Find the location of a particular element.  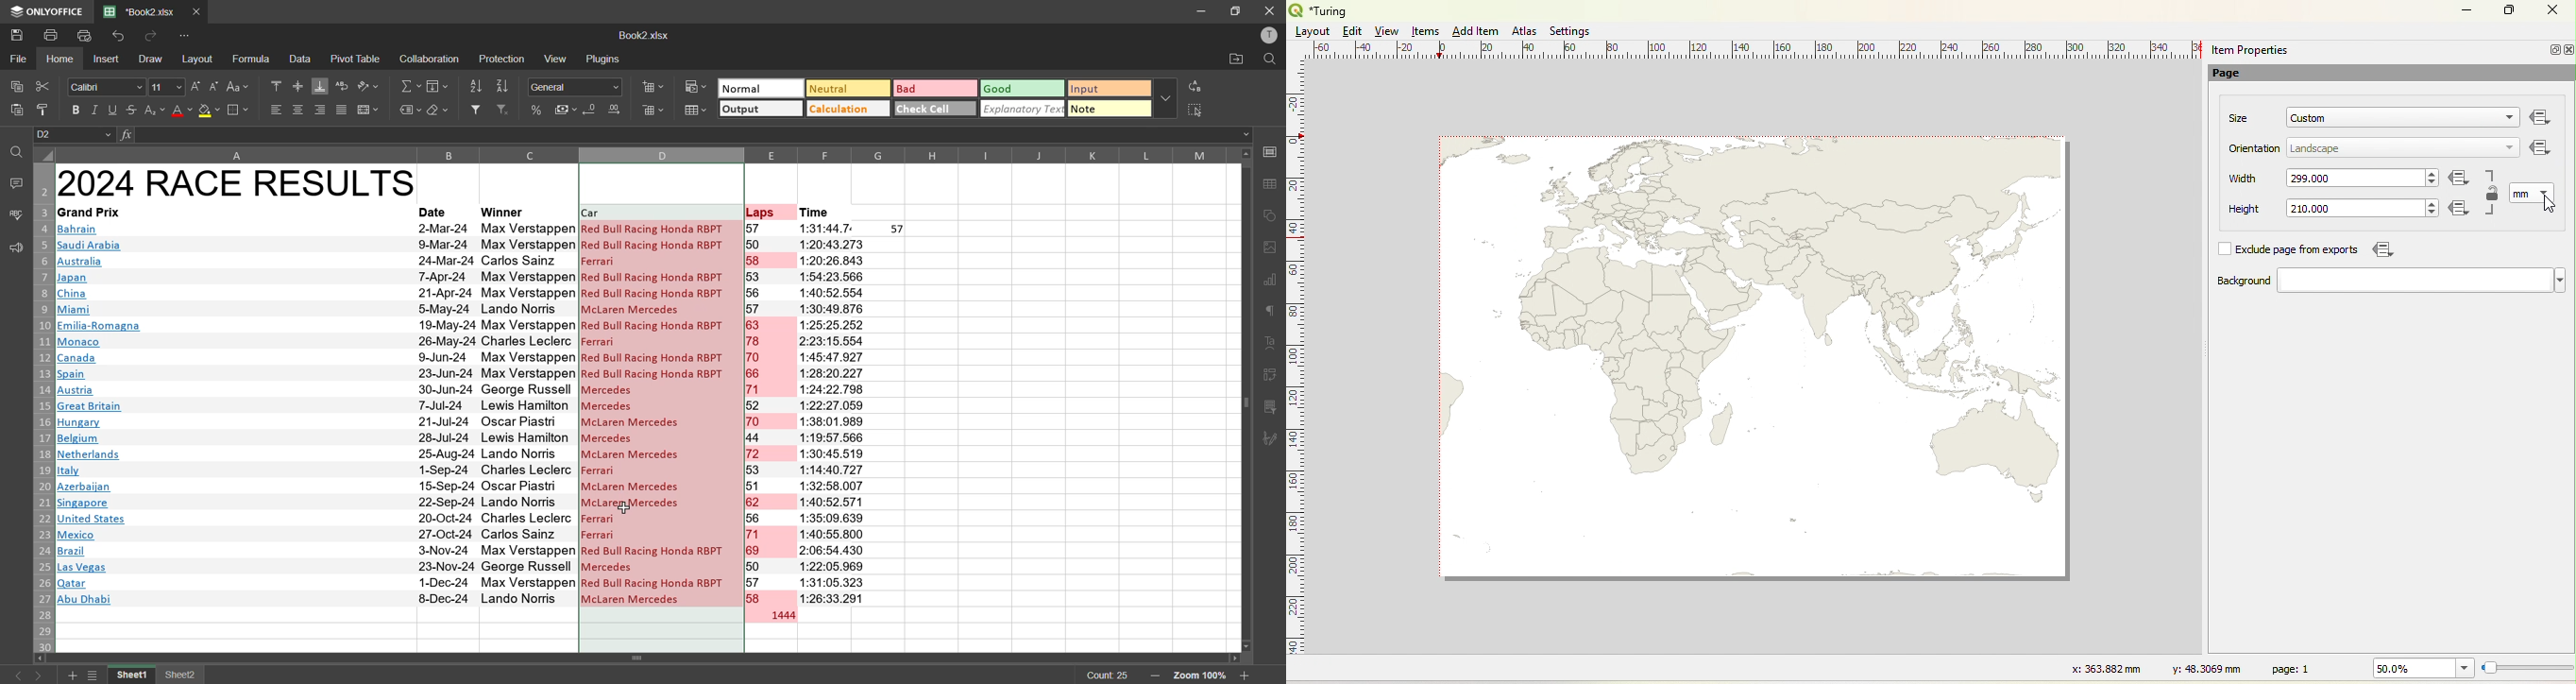

formula bar is located at coordinates (687, 135).